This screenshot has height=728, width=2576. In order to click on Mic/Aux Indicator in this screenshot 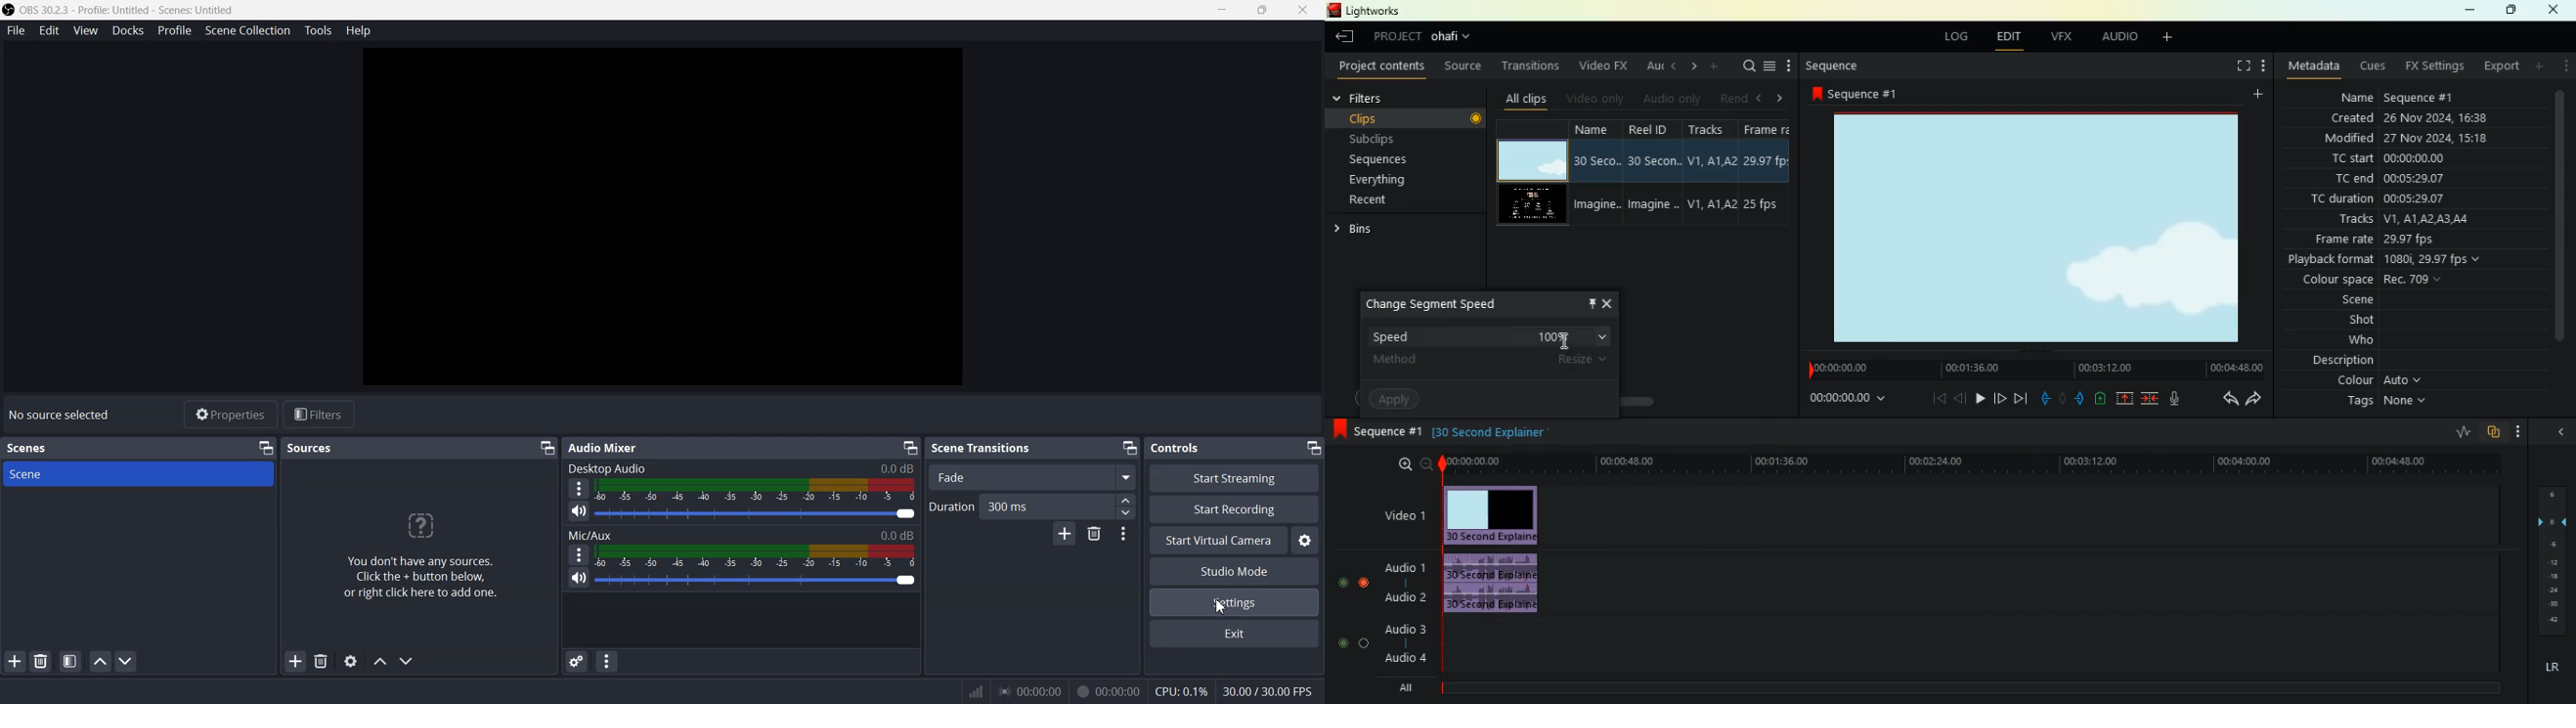, I will do `click(757, 555)`.